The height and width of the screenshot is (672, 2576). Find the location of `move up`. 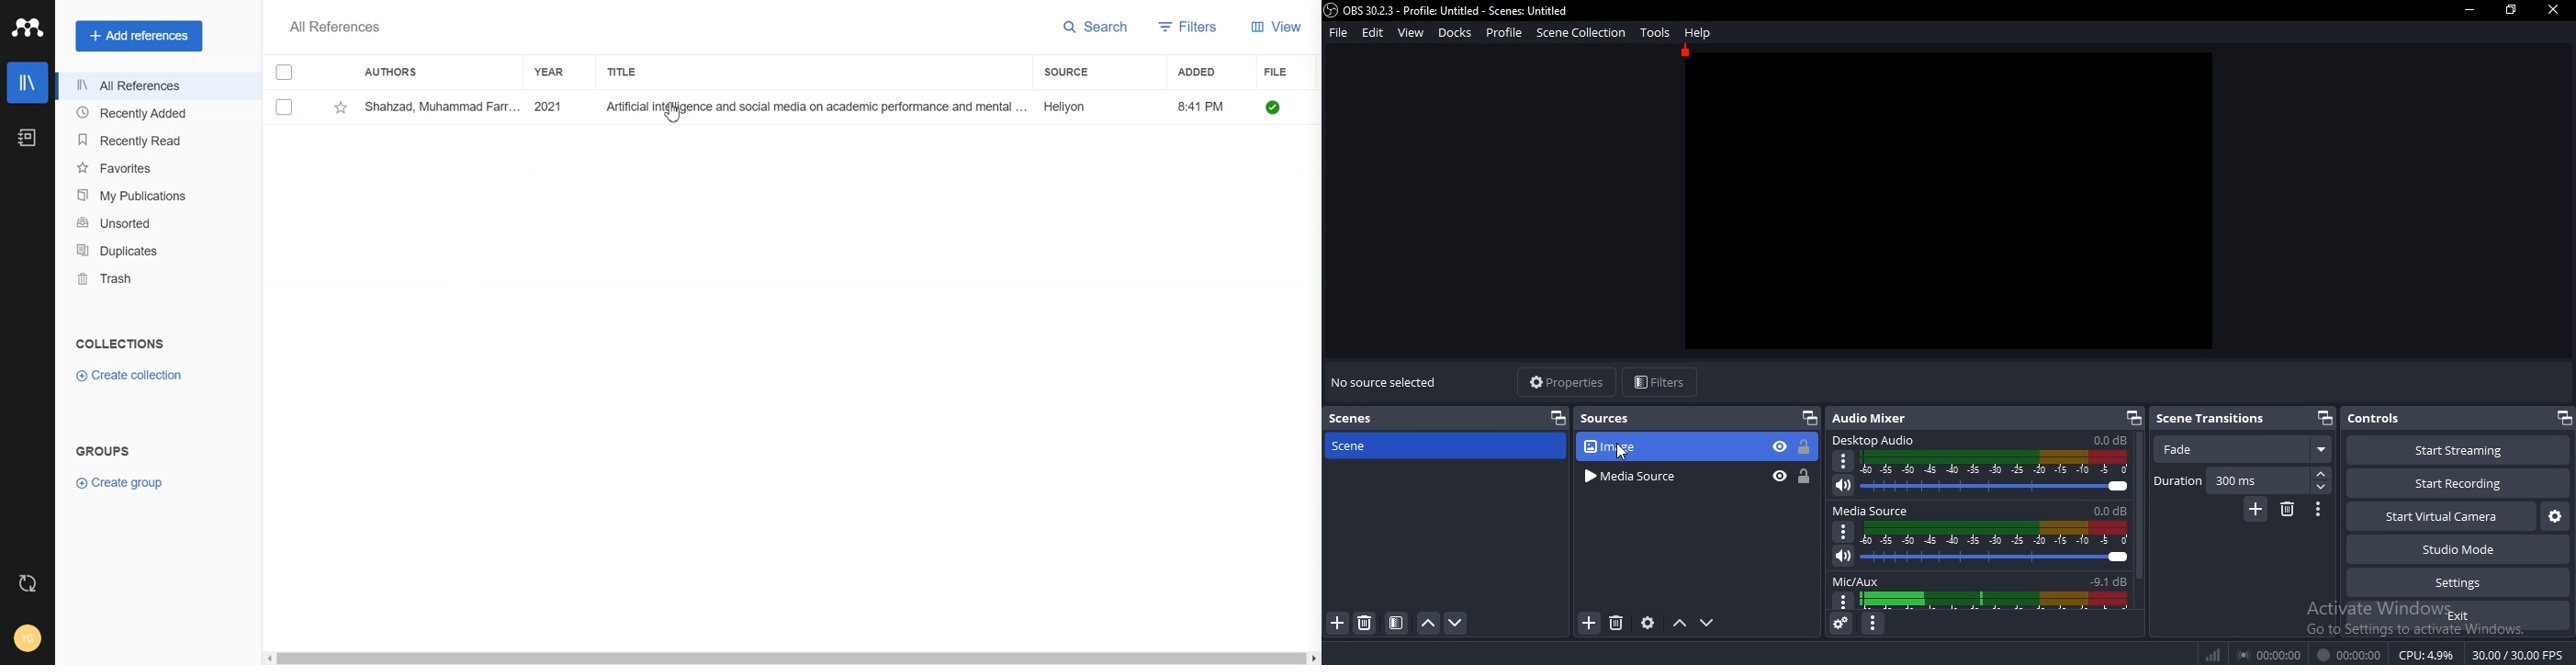

move up is located at coordinates (1678, 624).